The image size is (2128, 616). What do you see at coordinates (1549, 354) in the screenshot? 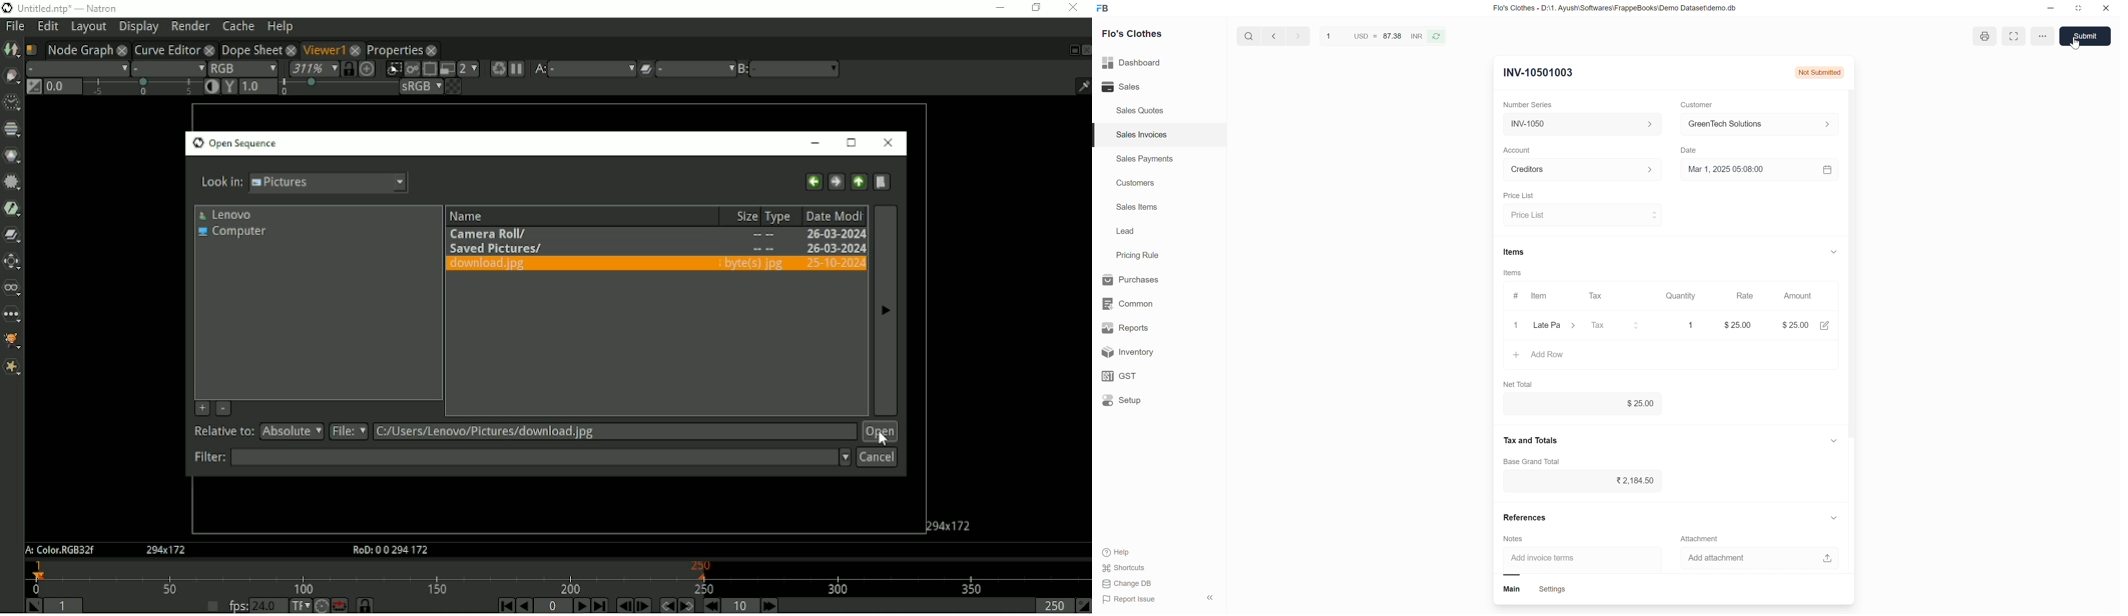
I see `Add row ` at bounding box center [1549, 354].